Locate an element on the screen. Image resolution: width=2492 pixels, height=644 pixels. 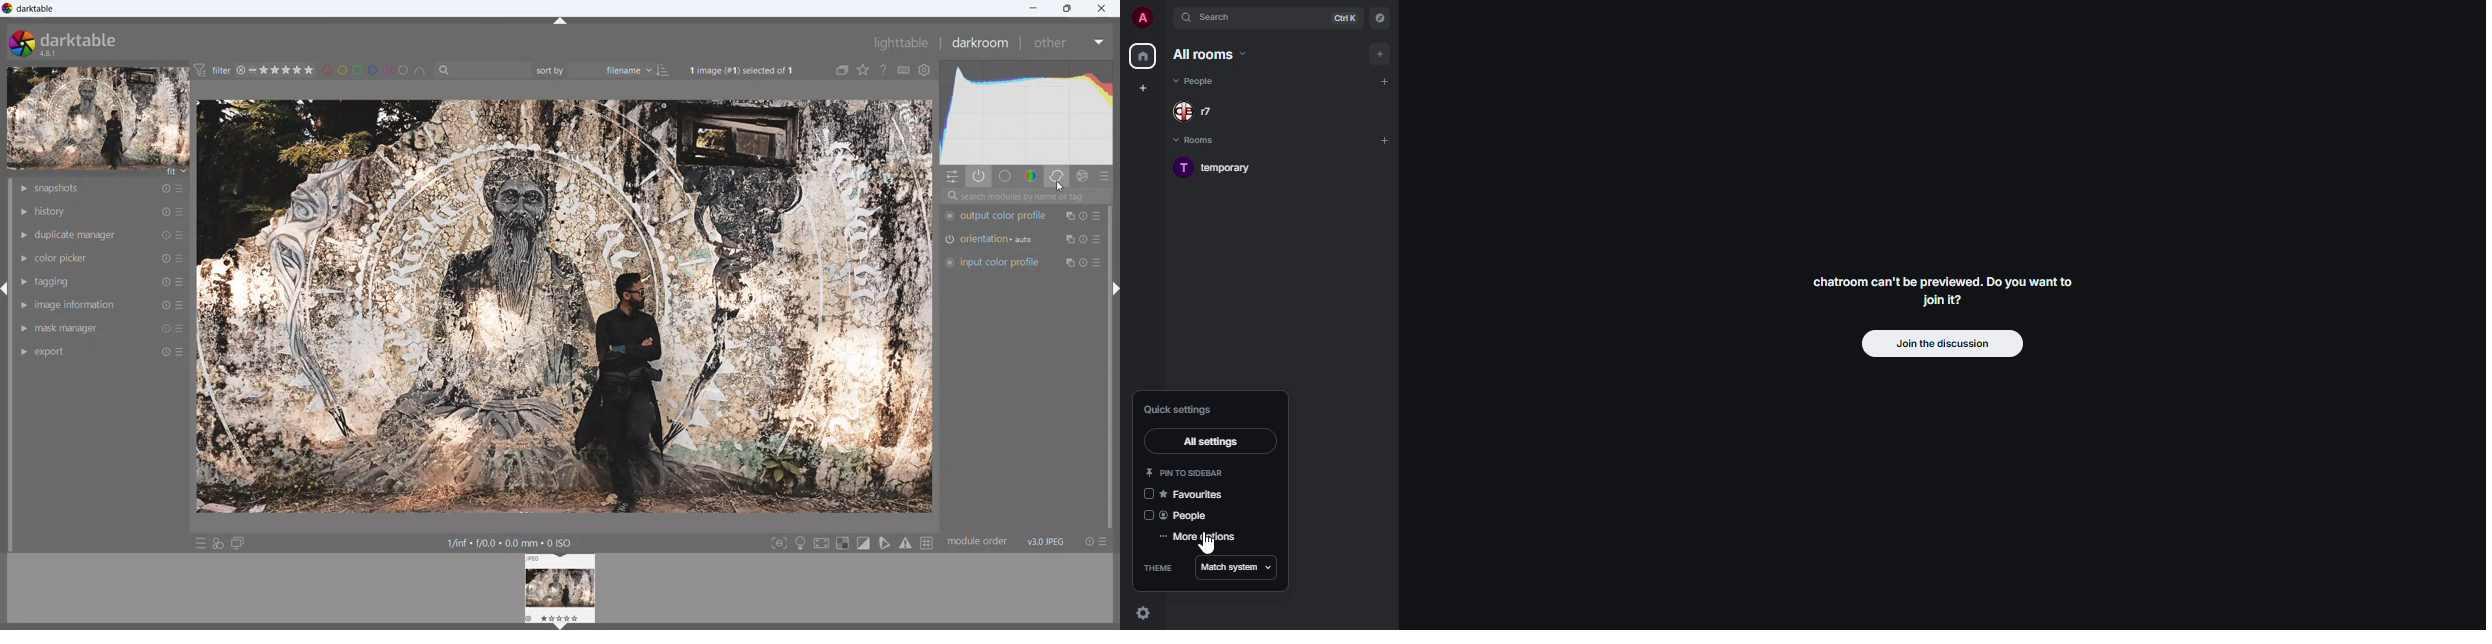
scrollbar is located at coordinates (1109, 367).